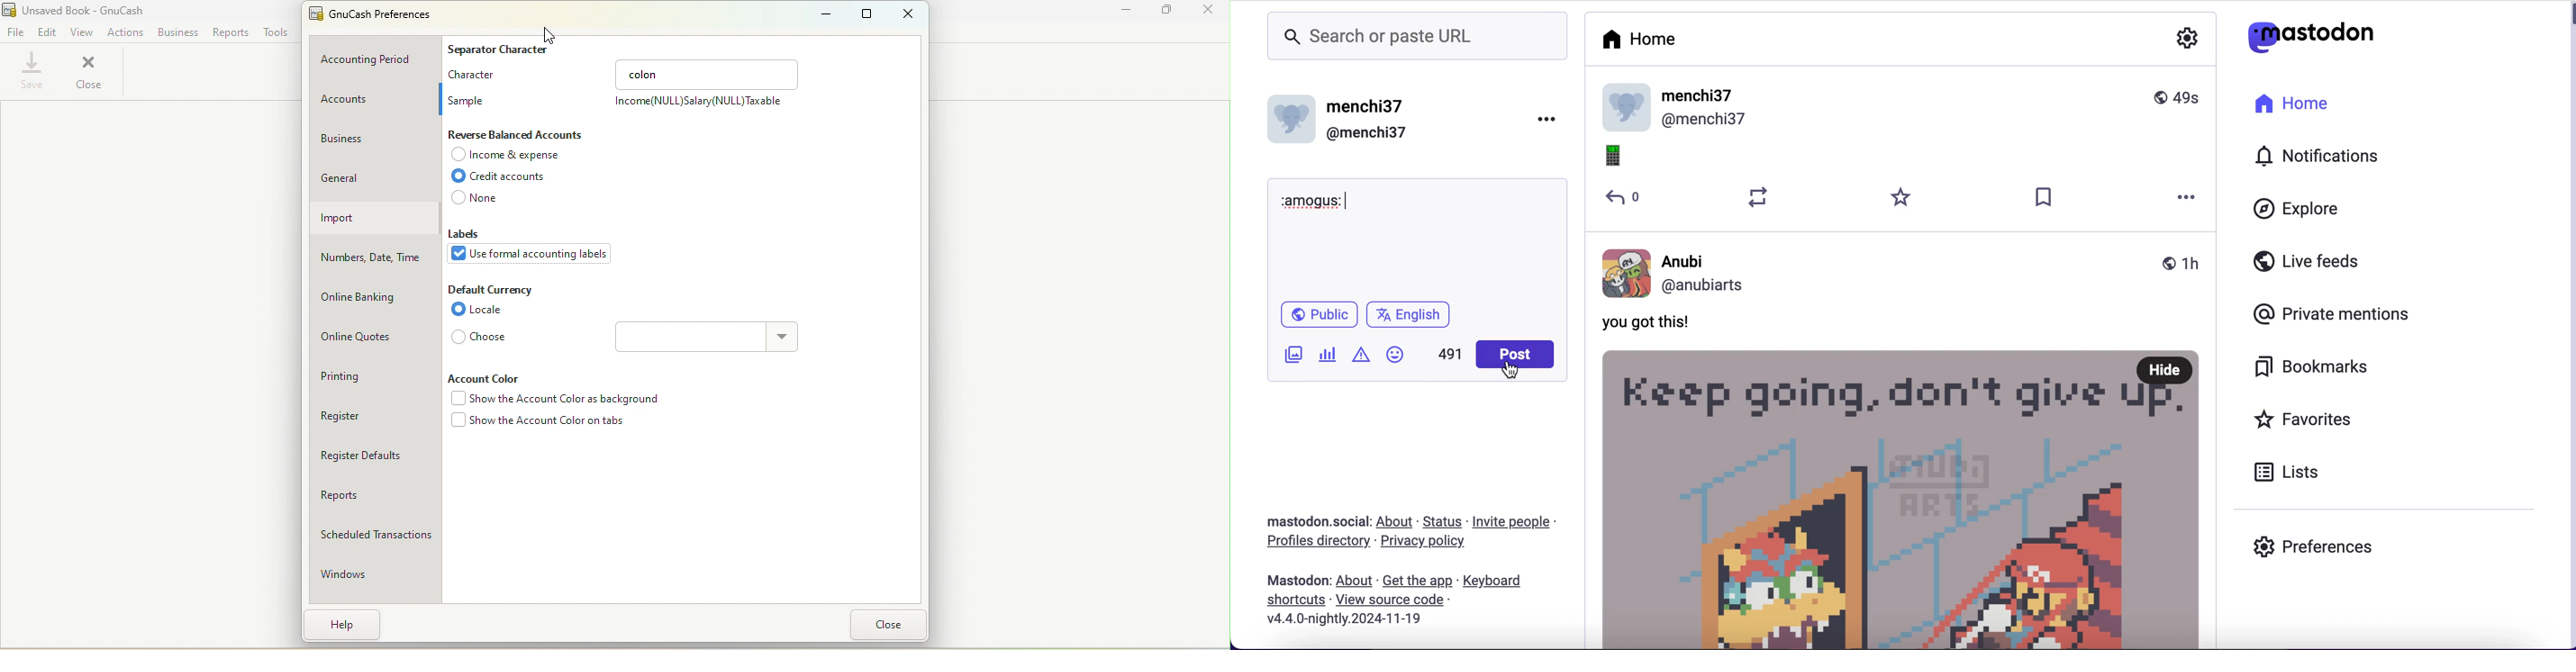 This screenshot has height=672, width=2576. Describe the element at coordinates (1432, 543) in the screenshot. I see `privacy policy` at that location.